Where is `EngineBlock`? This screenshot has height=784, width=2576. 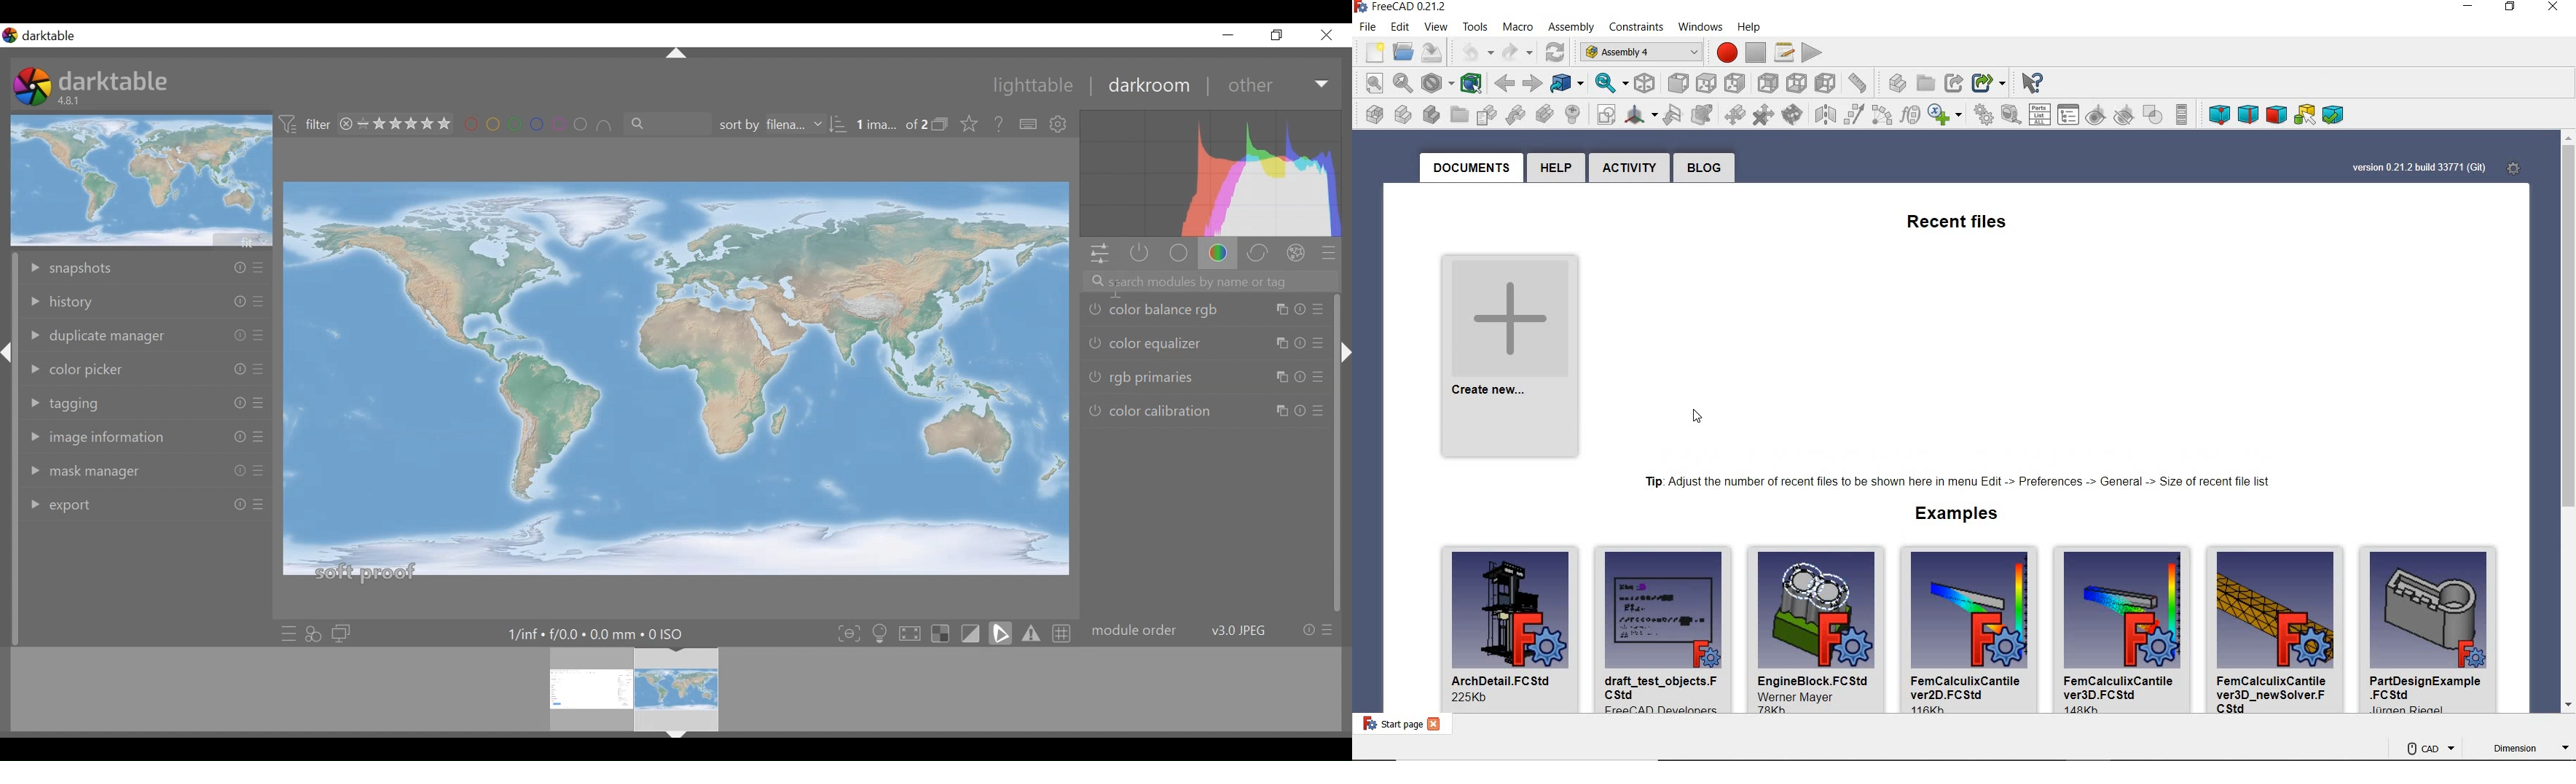
EngineBlock is located at coordinates (1818, 628).